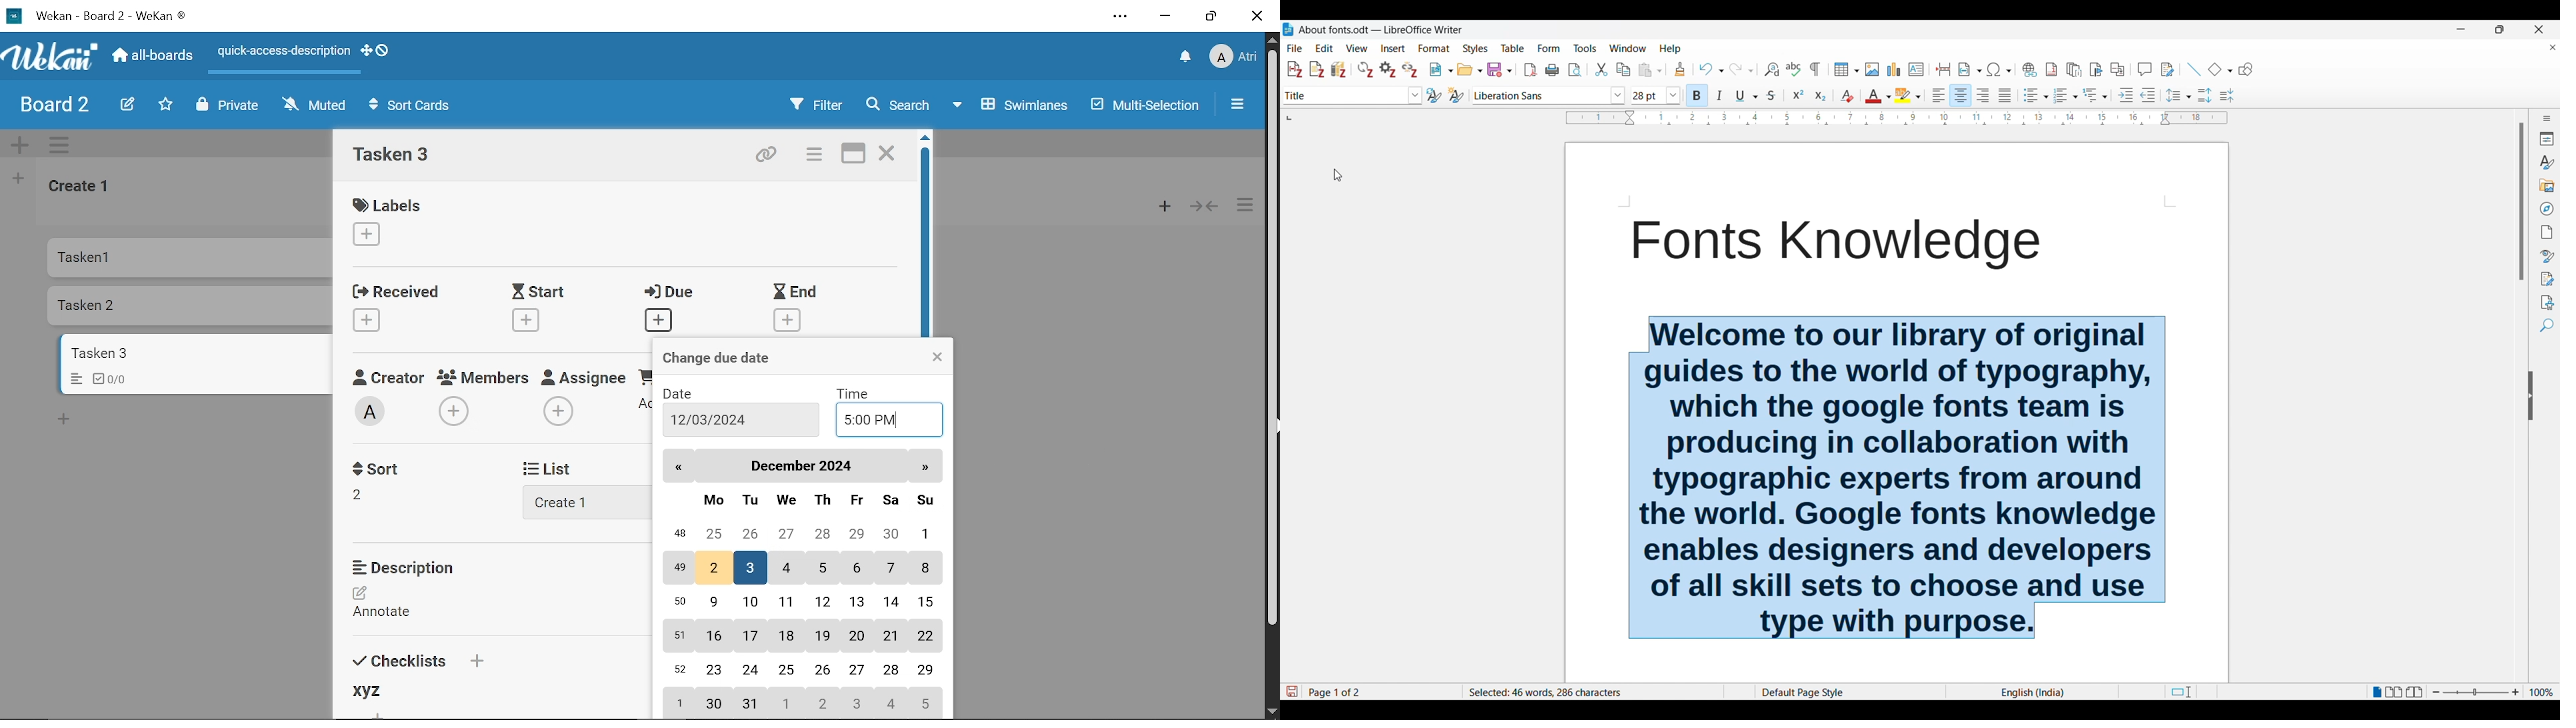 The image size is (2576, 728). I want to click on New document, so click(1442, 69).